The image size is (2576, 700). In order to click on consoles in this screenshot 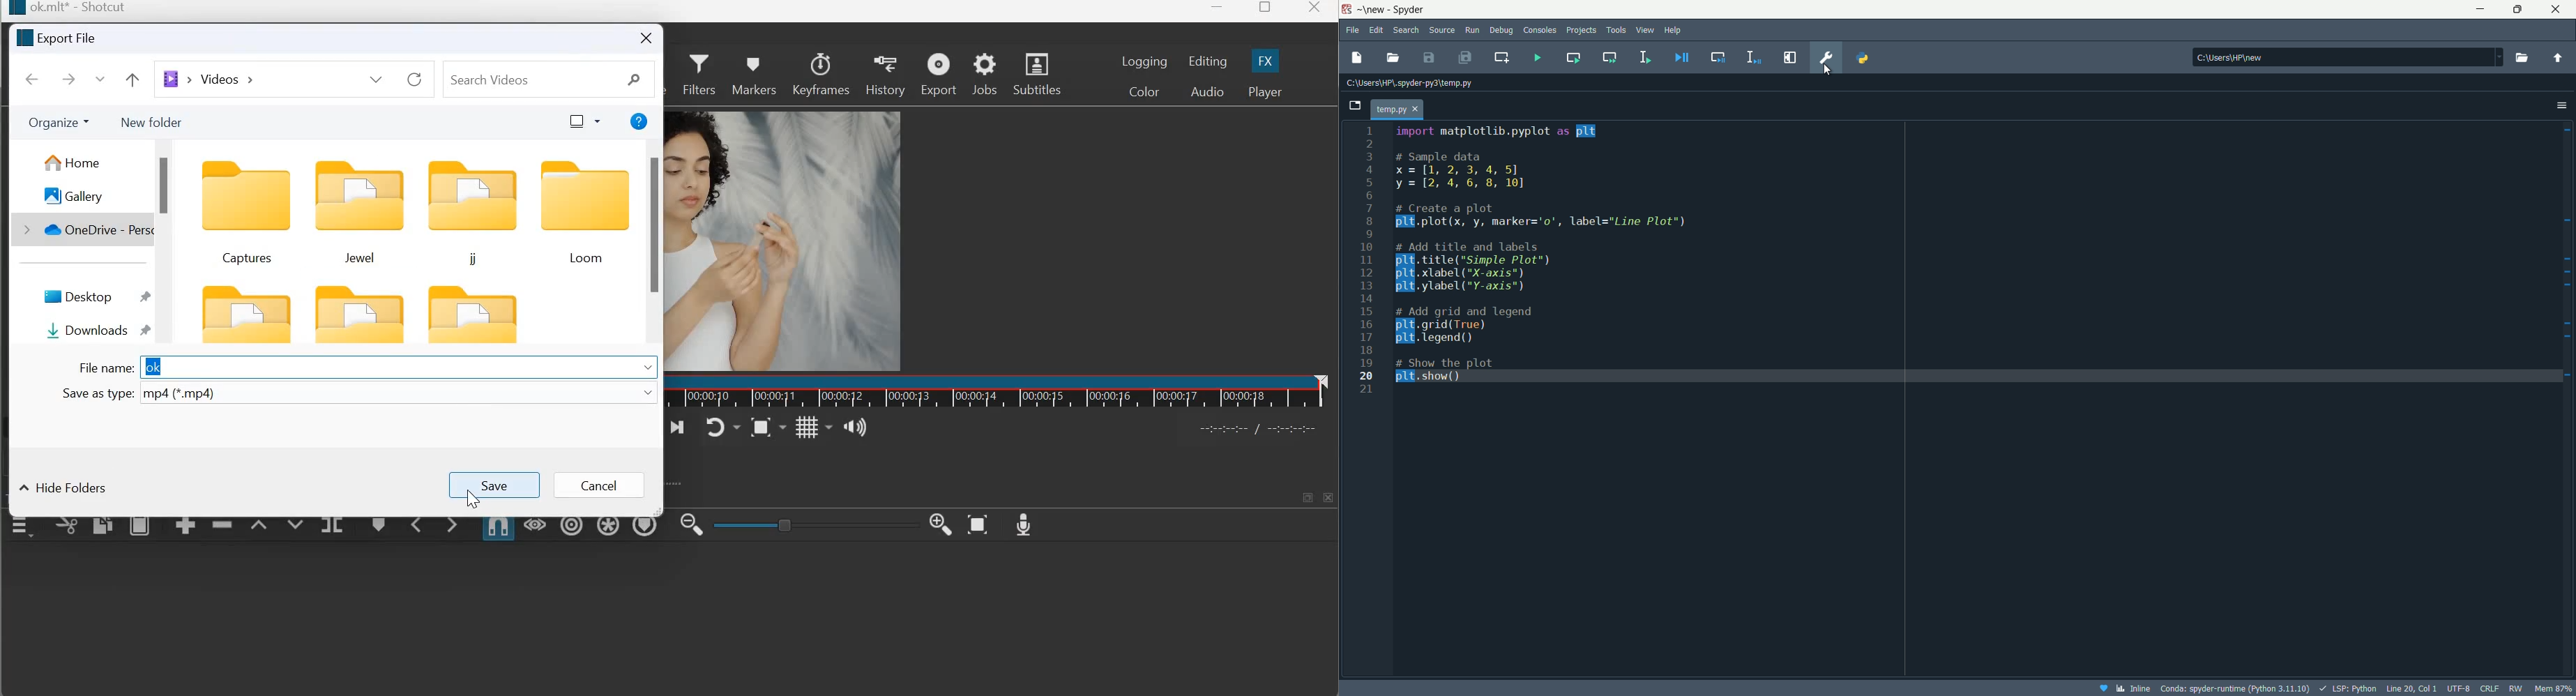, I will do `click(1541, 30)`.